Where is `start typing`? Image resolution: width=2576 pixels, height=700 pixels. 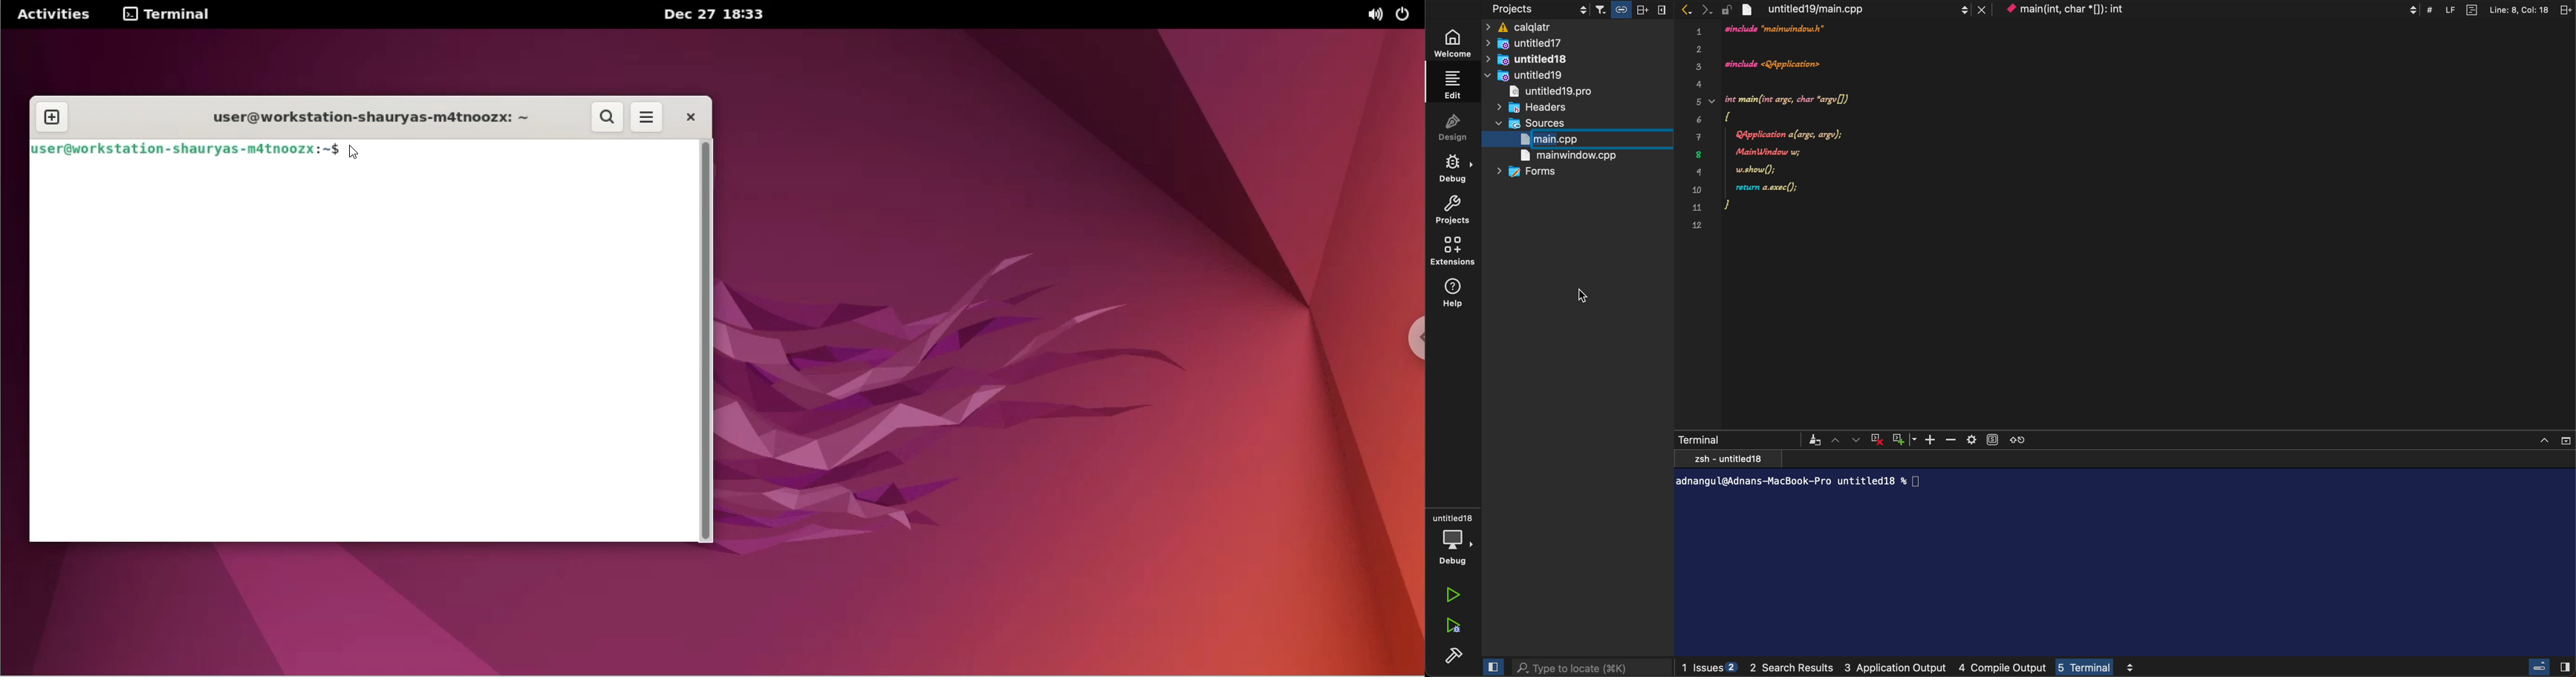
start typing is located at coordinates (1580, 139).